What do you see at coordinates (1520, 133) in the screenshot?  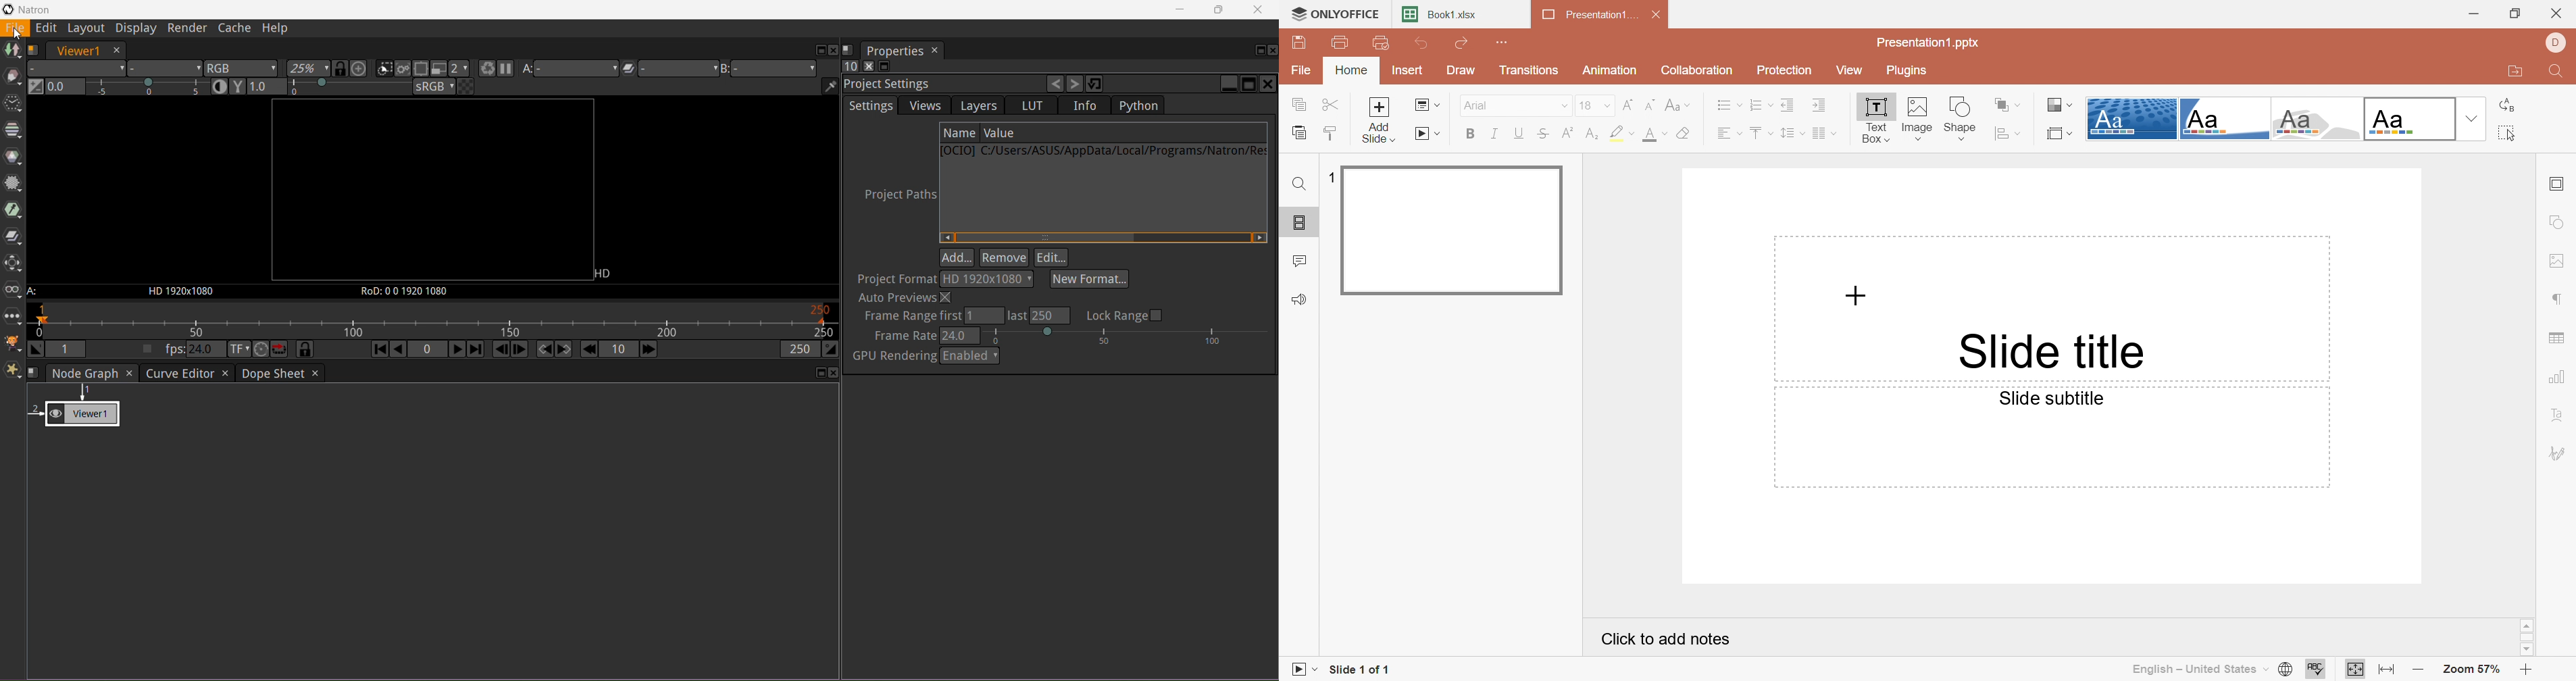 I see `Underline` at bounding box center [1520, 133].